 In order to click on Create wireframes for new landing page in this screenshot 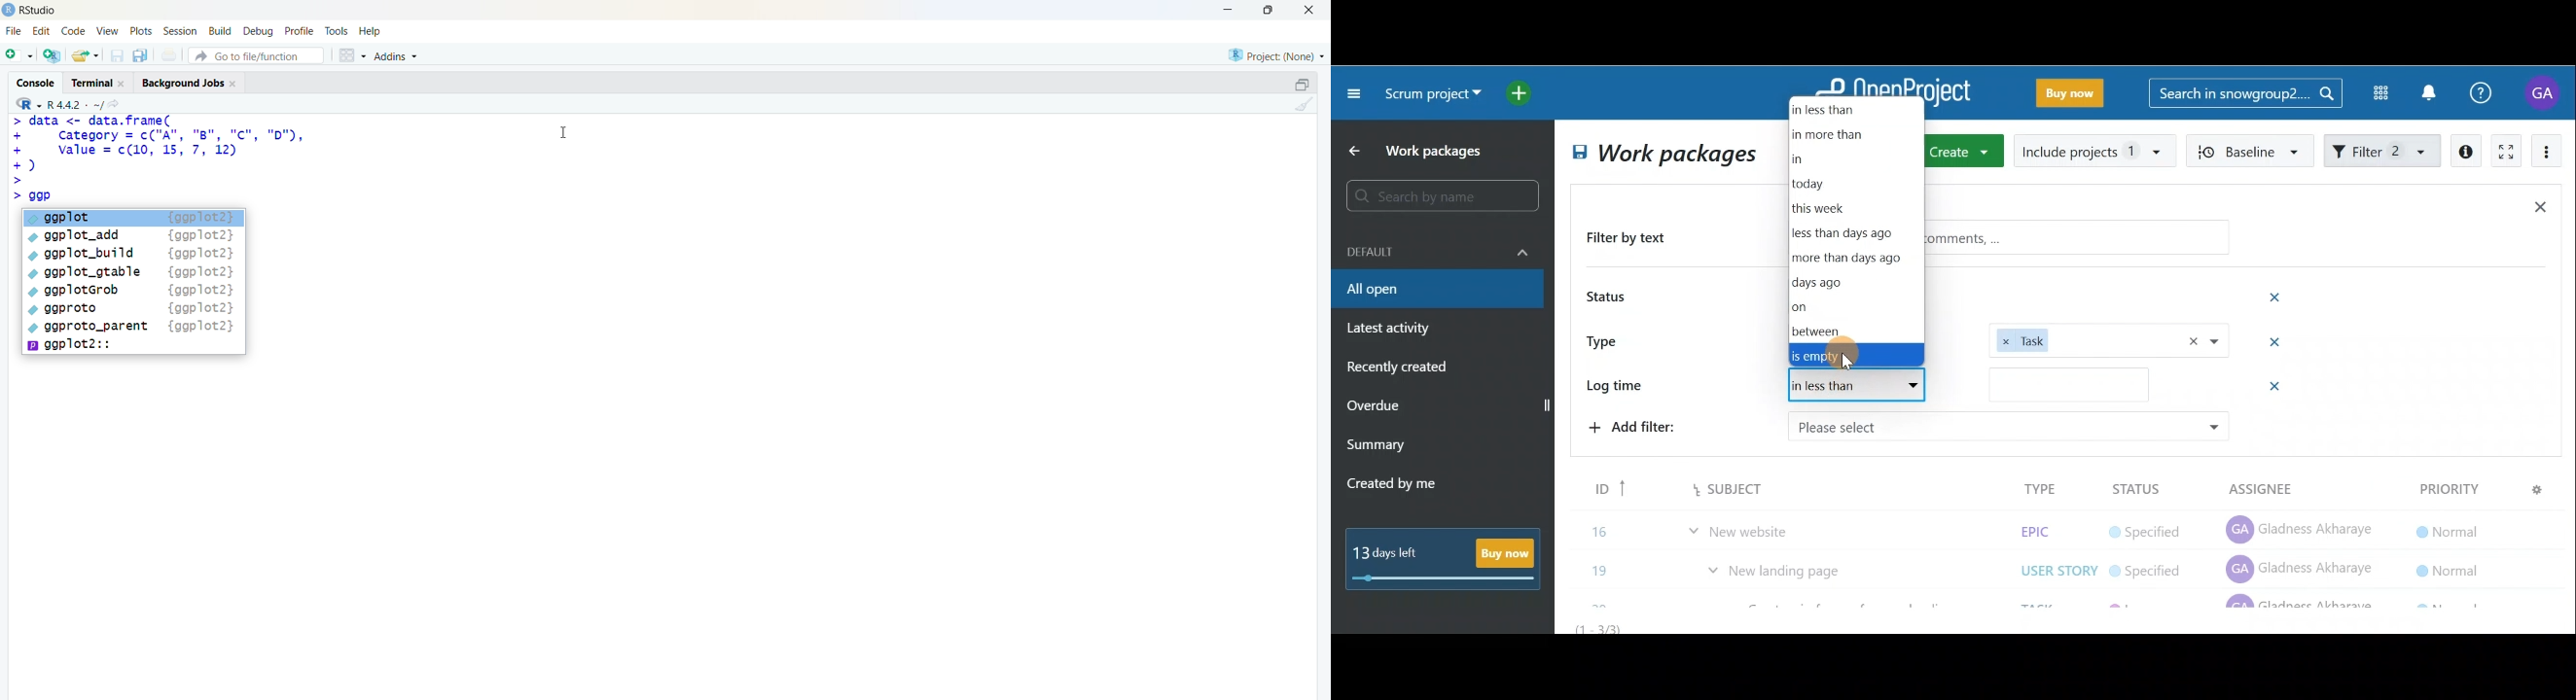, I will do `click(1850, 570)`.